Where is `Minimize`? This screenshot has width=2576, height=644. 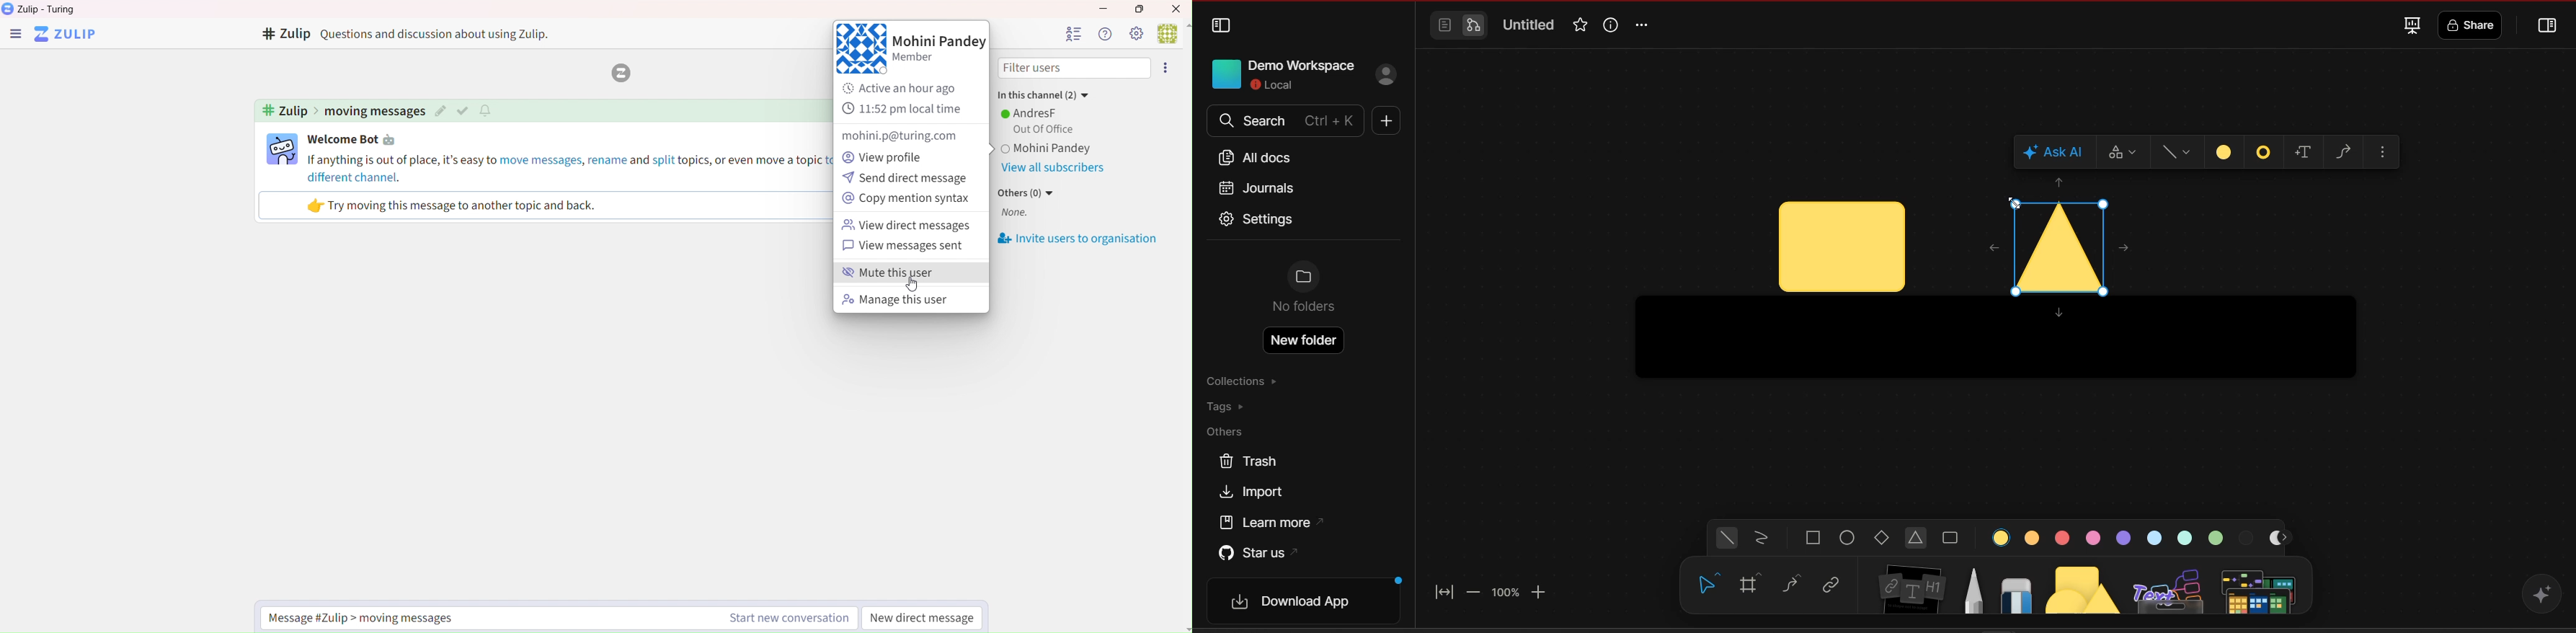 Minimize is located at coordinates (1101, 7).